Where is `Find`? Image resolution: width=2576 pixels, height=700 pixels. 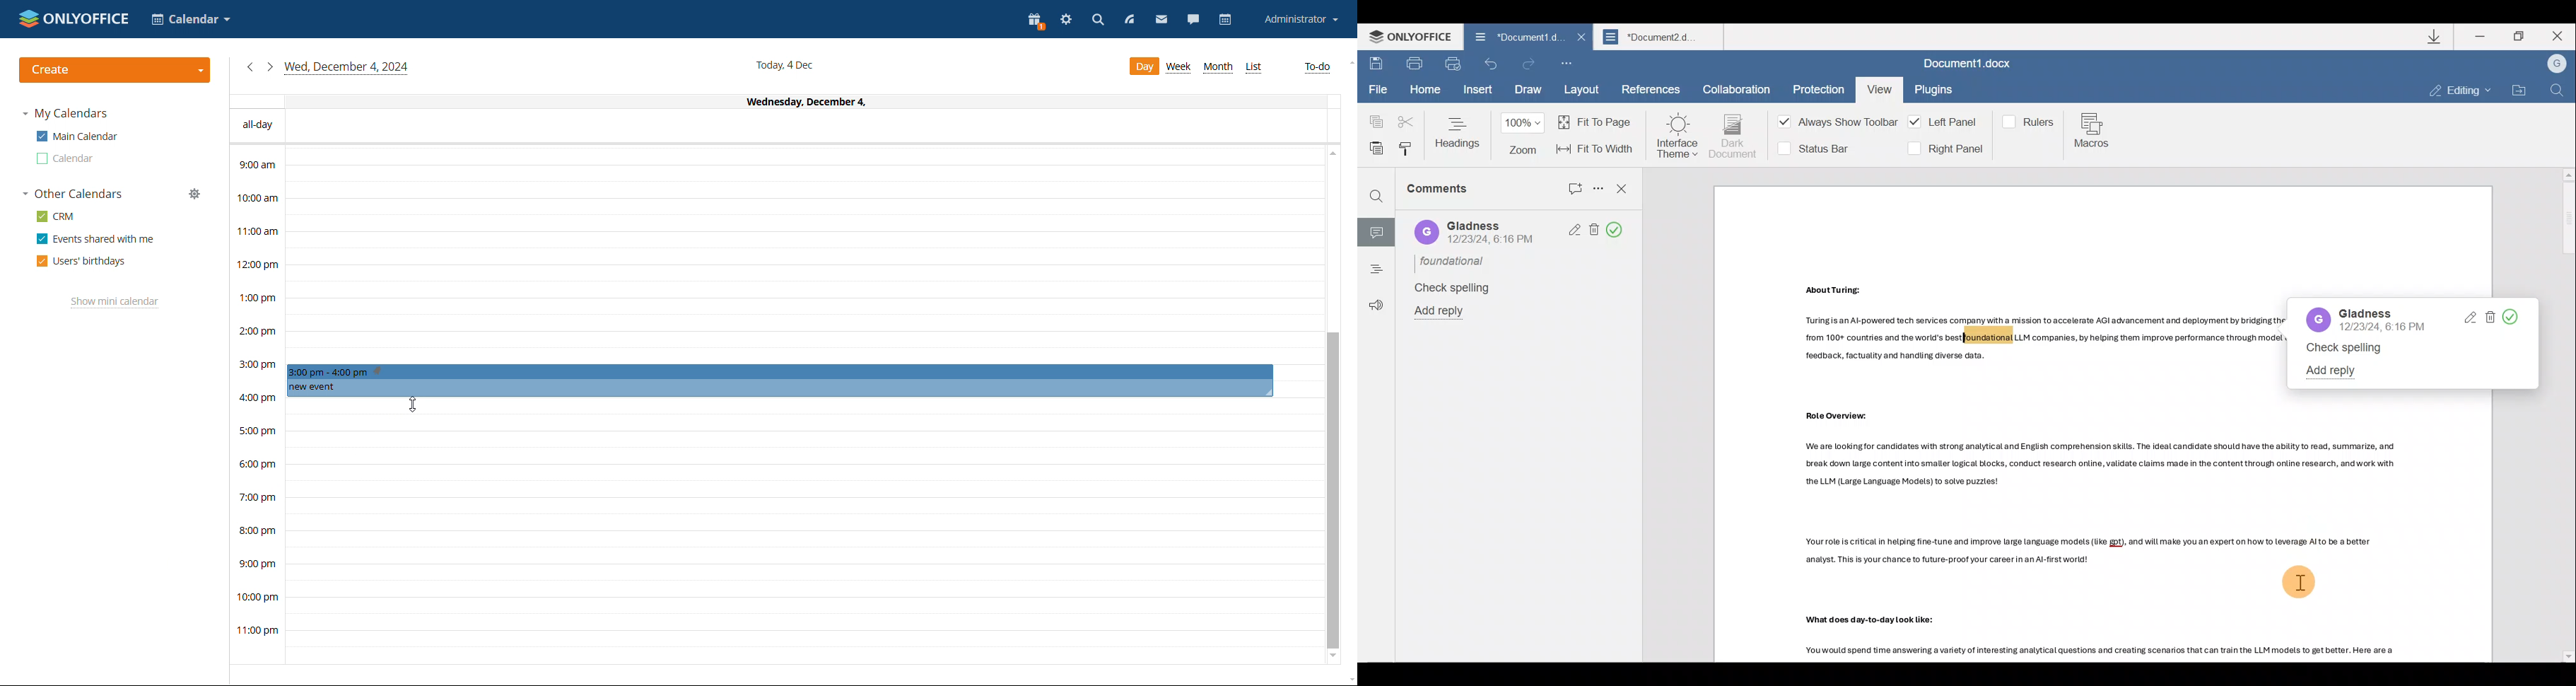 Find is located at coordinates (2557, 91).